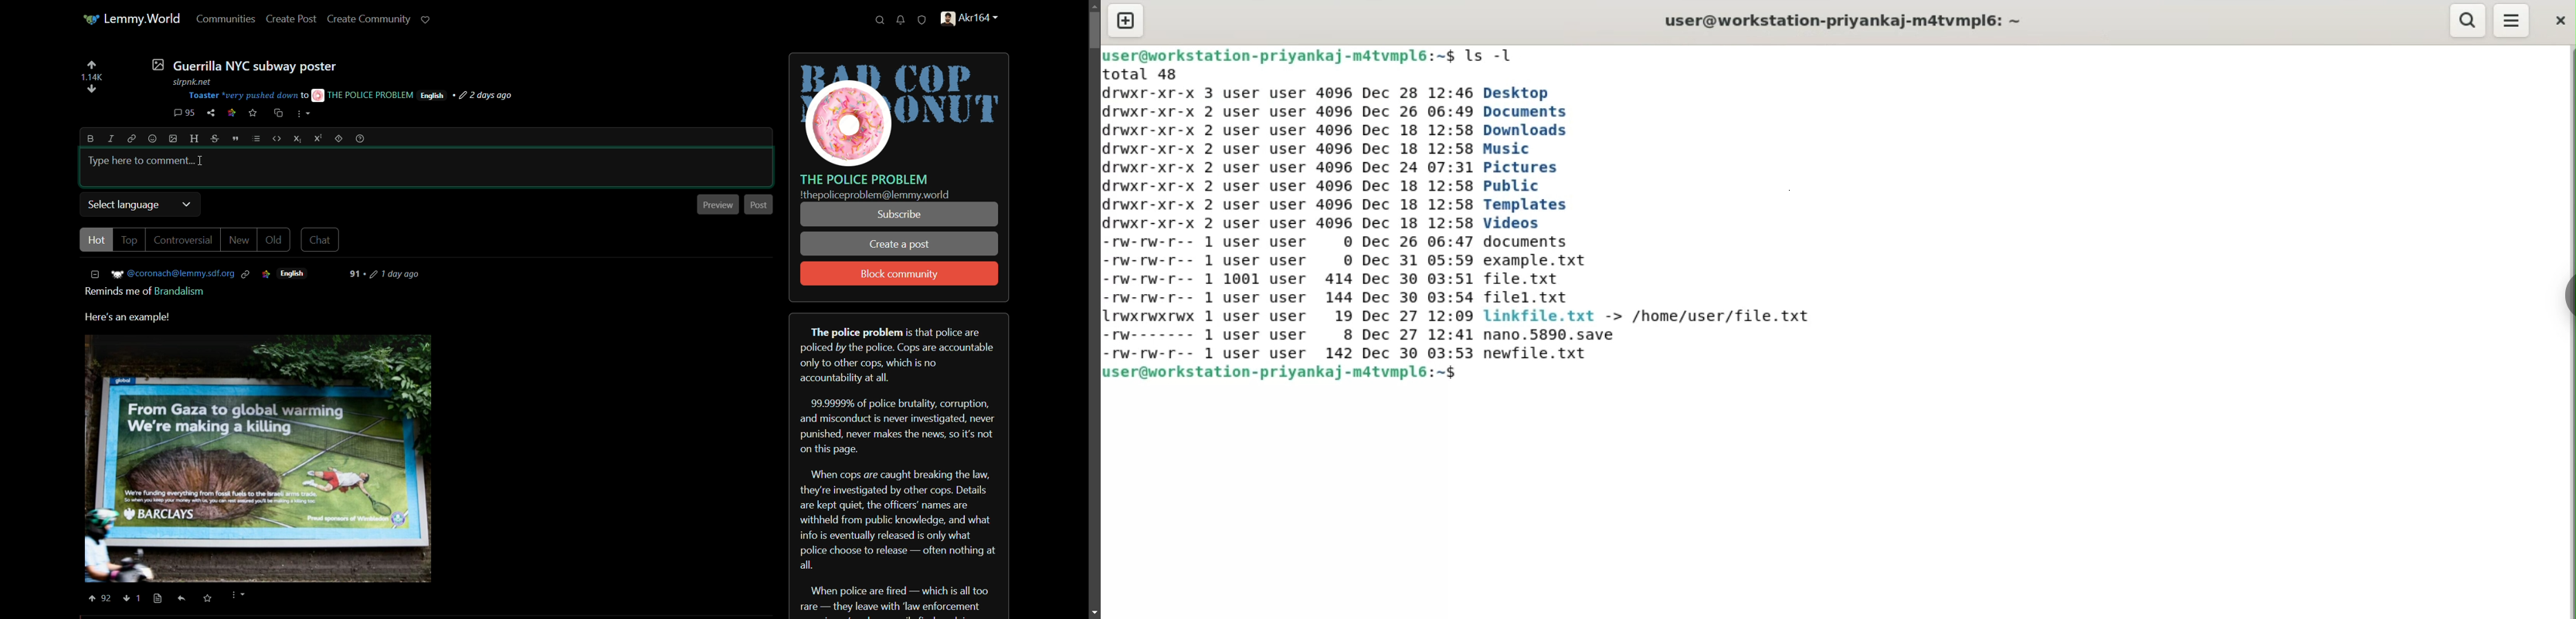 Image resolution: width=2576 pixels, height=644 pixels. What do you see at coordinates (206, 599) in the screenshot?
I see `saved` at bounding box center [206, 599].